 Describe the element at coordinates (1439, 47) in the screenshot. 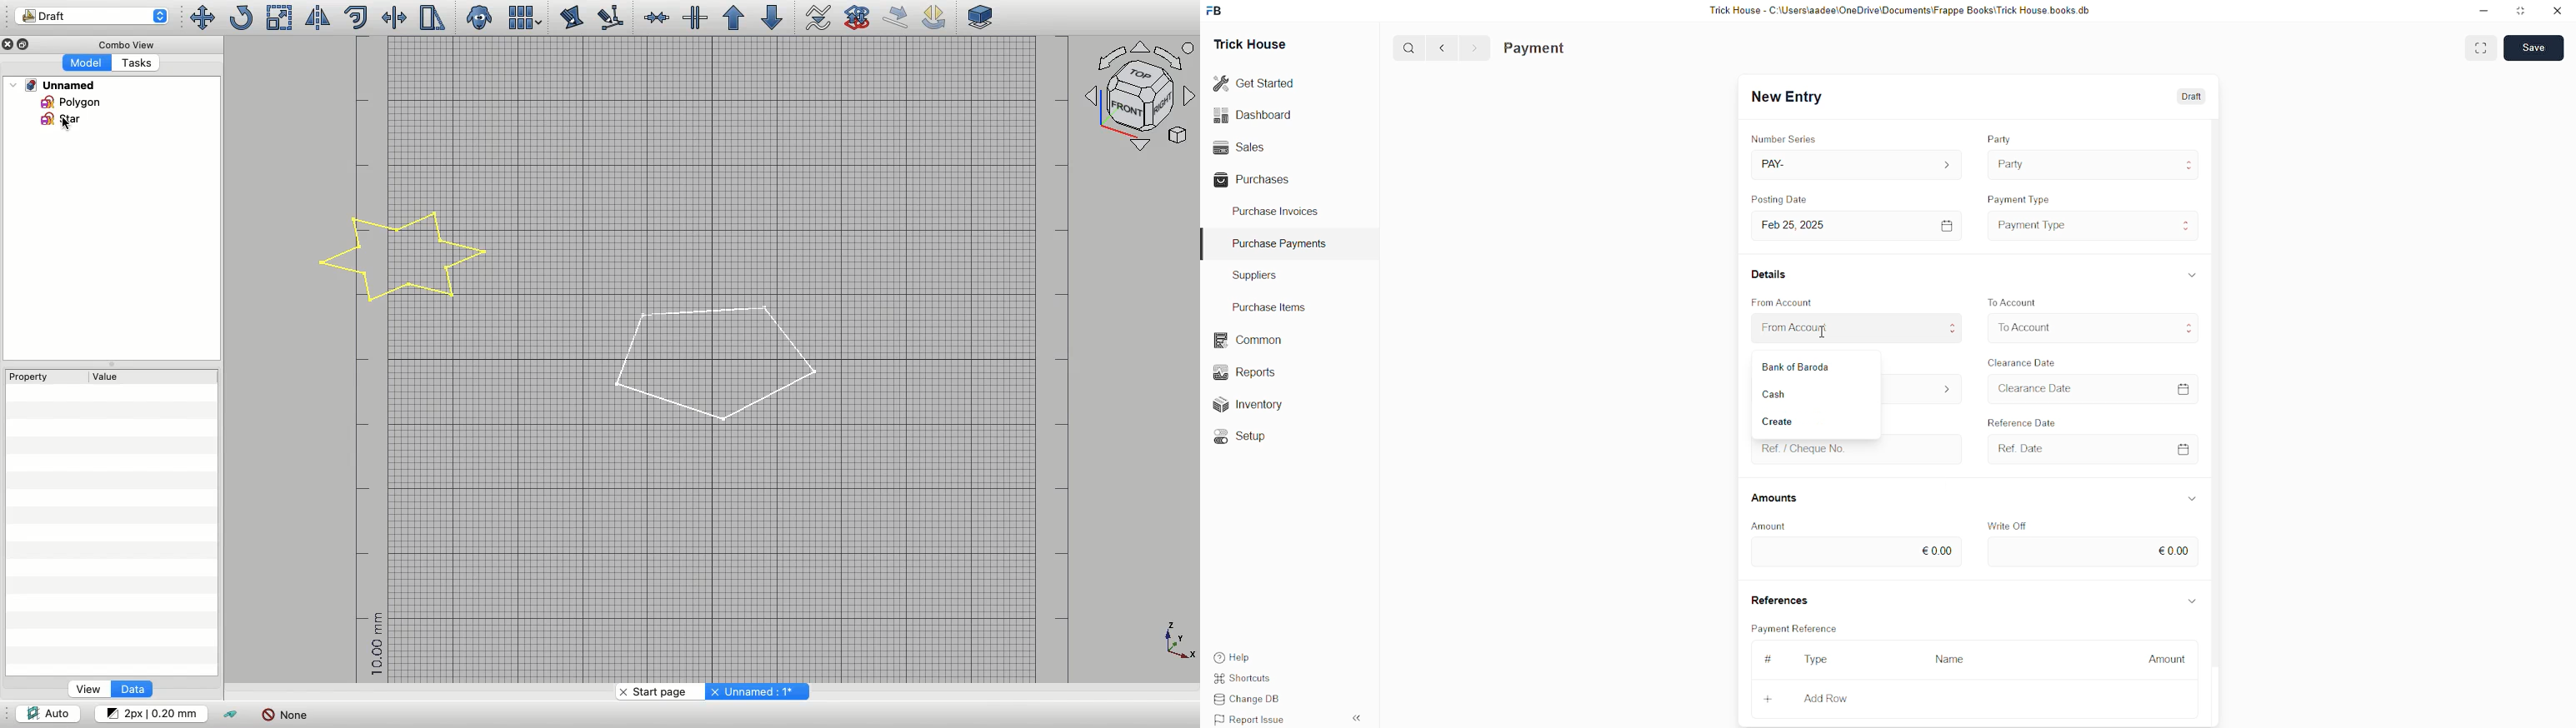

I see `<` at that location.